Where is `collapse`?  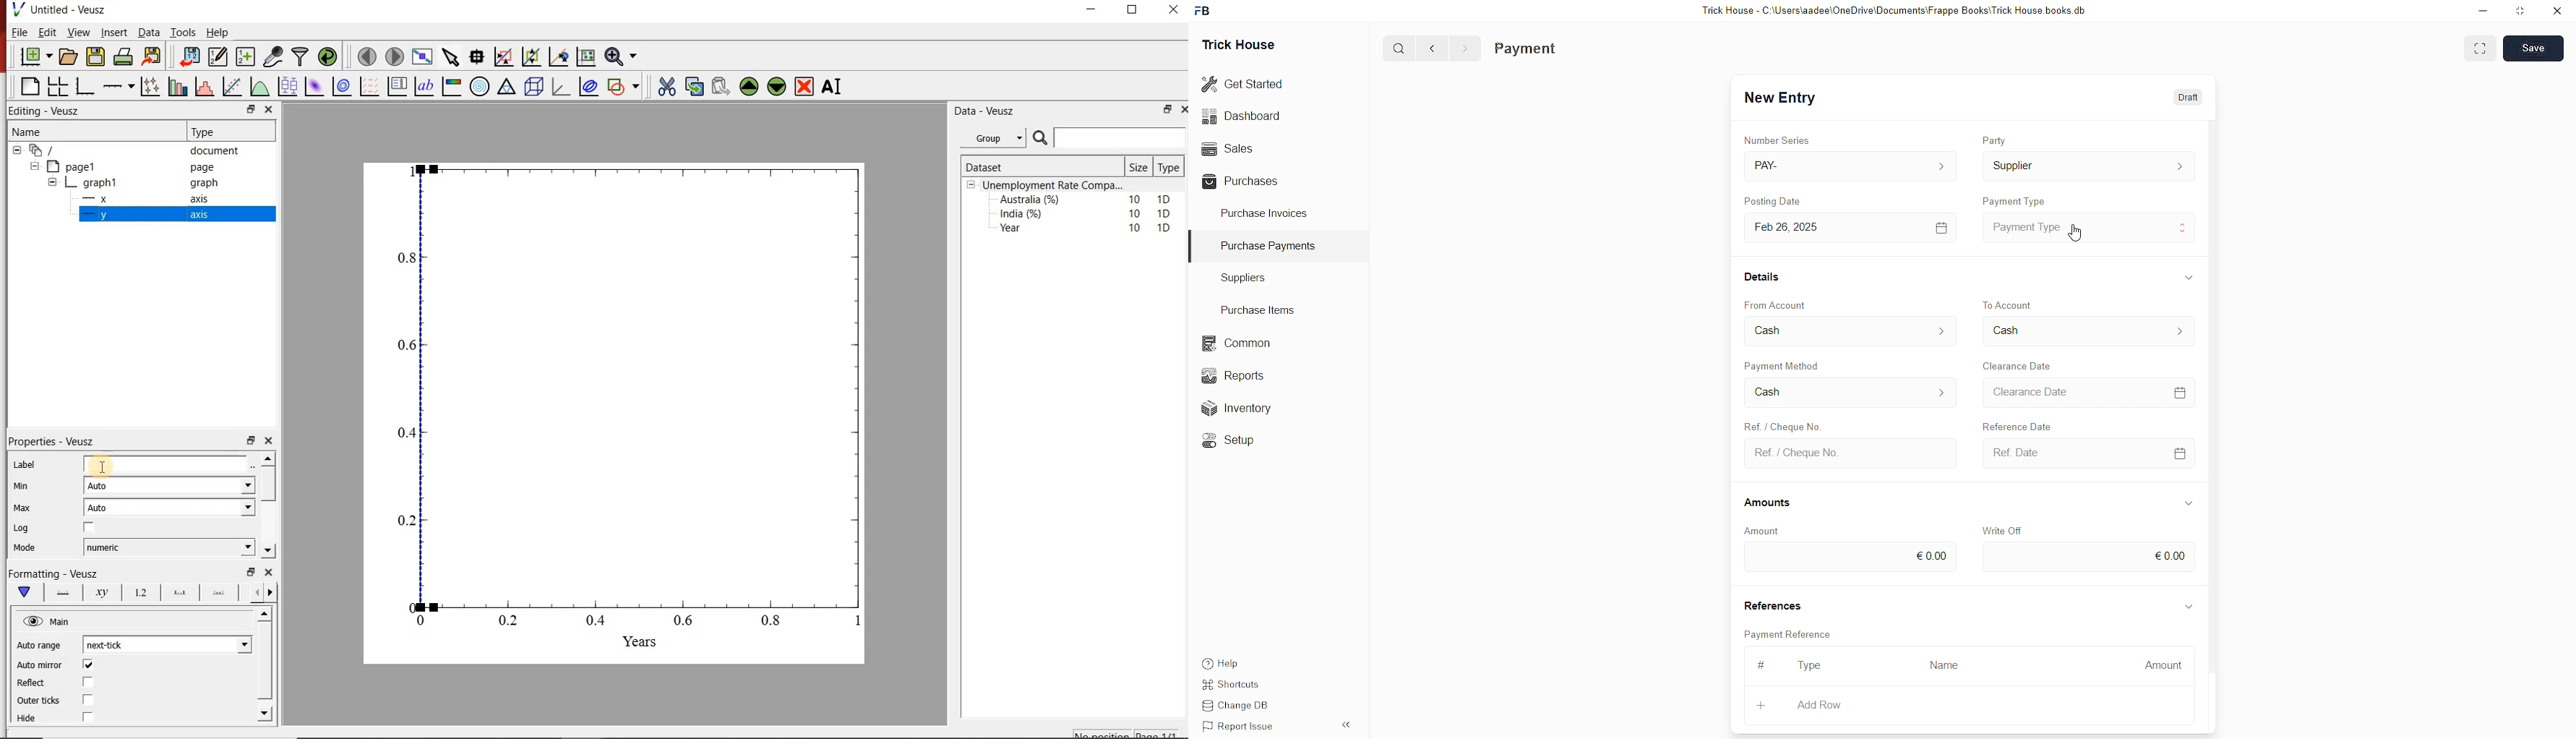 collapse is located at coordinates (16, 150).